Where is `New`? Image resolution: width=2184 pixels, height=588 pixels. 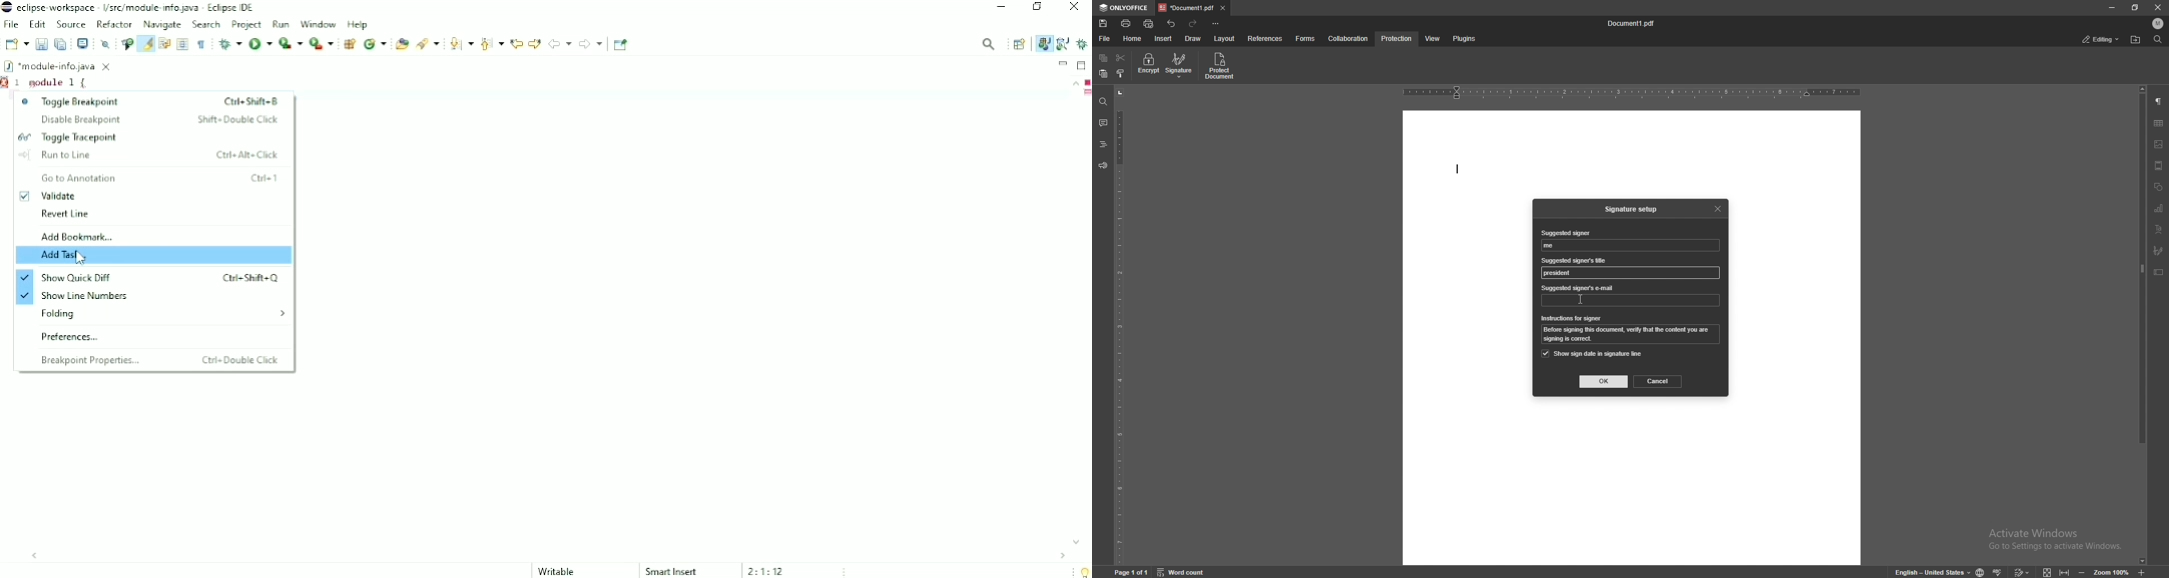 New is located at coordinates (16, 44).